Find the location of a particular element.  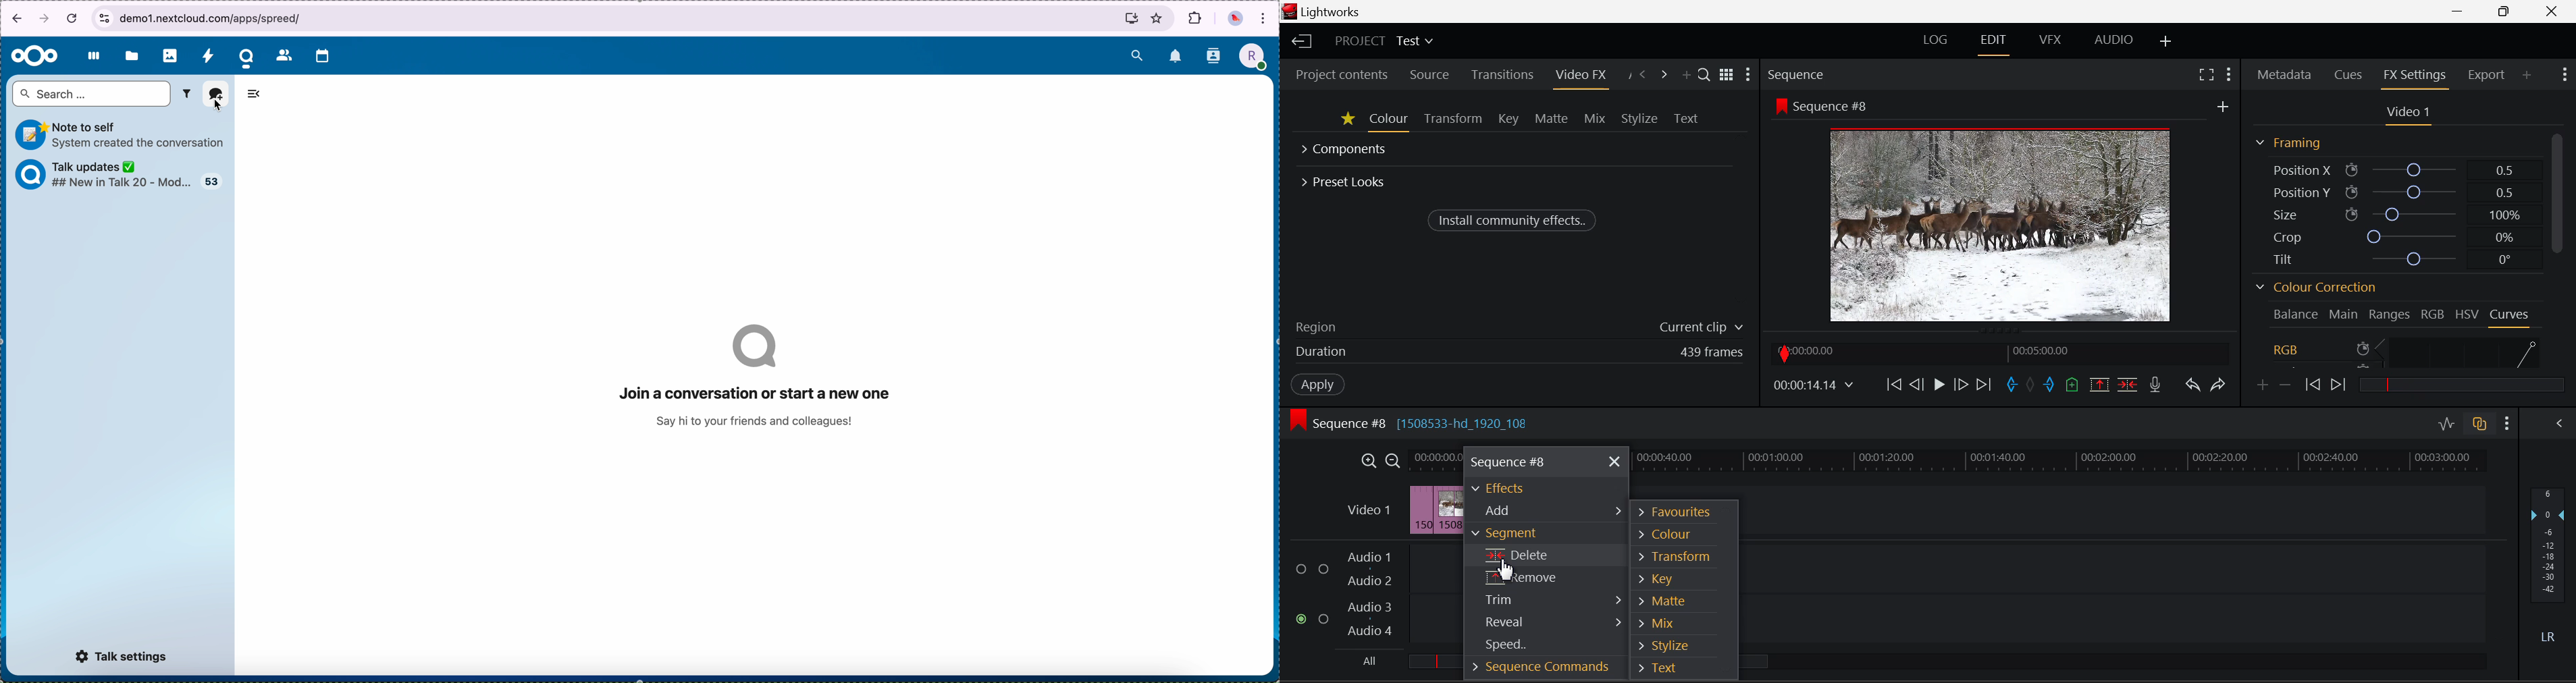

Stylize is located at coordinates (1665, 645).